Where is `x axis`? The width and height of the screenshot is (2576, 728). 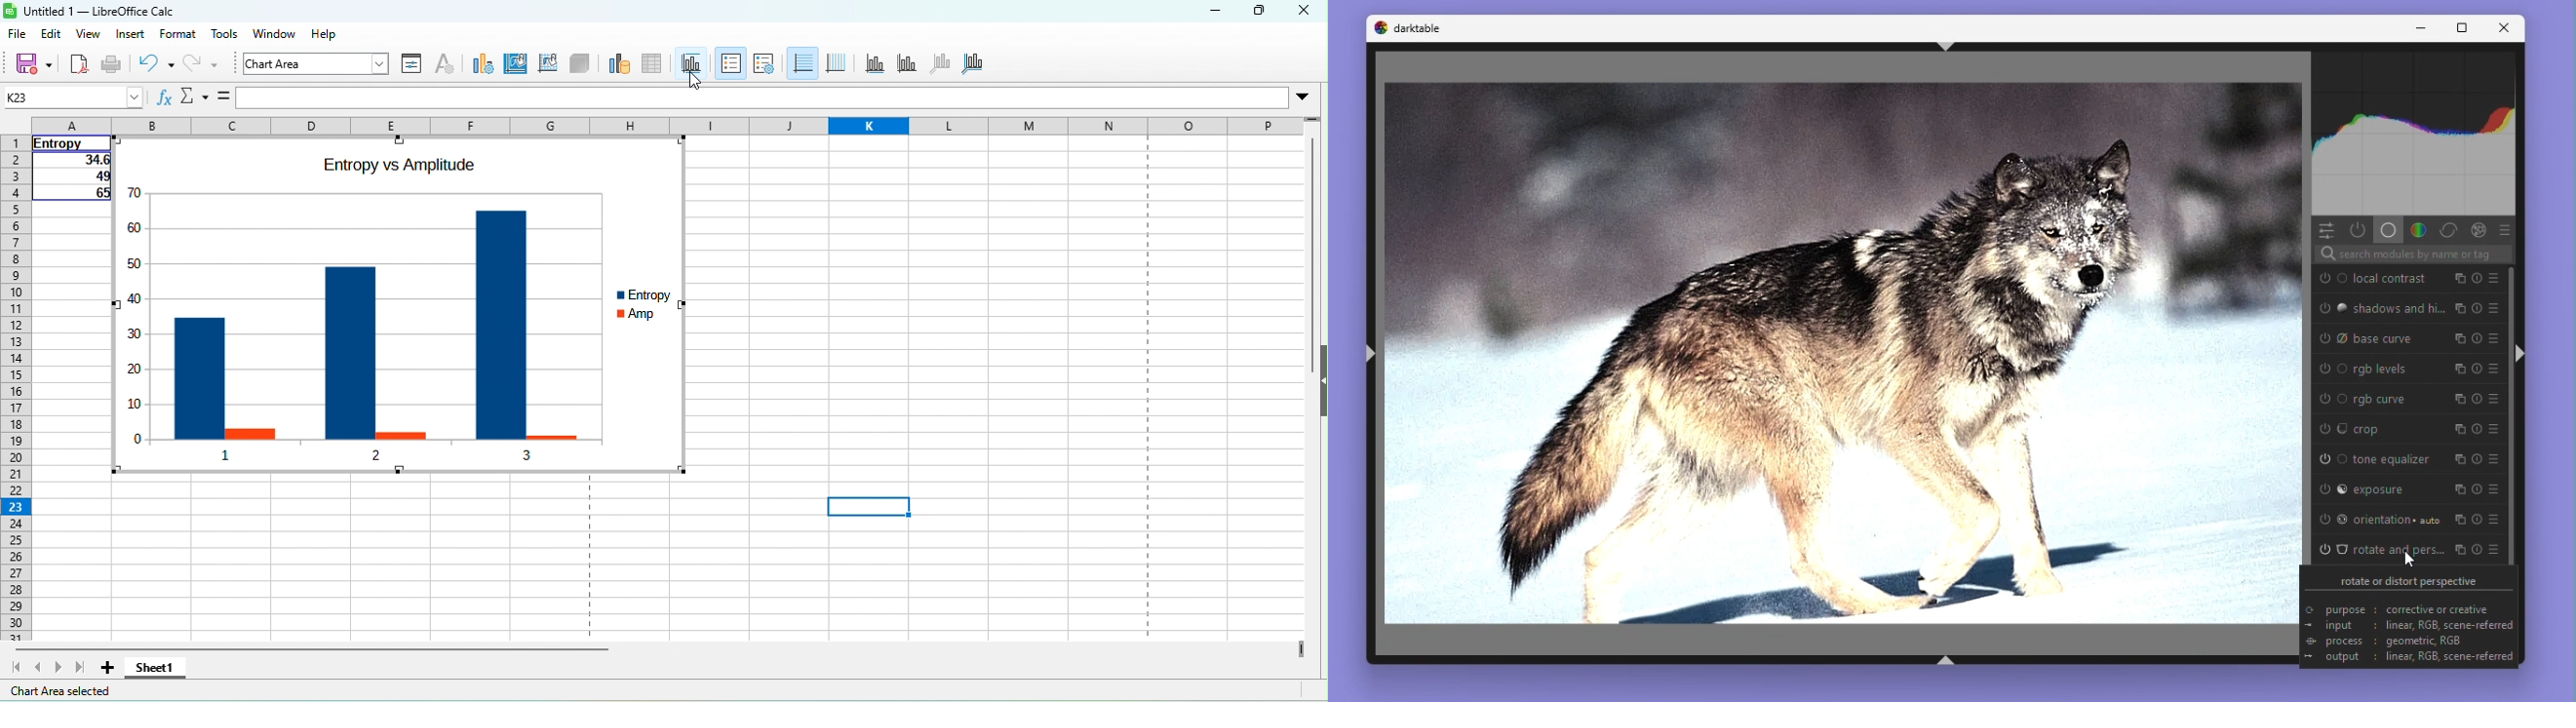 x axis is located at coordinates (874, 63).